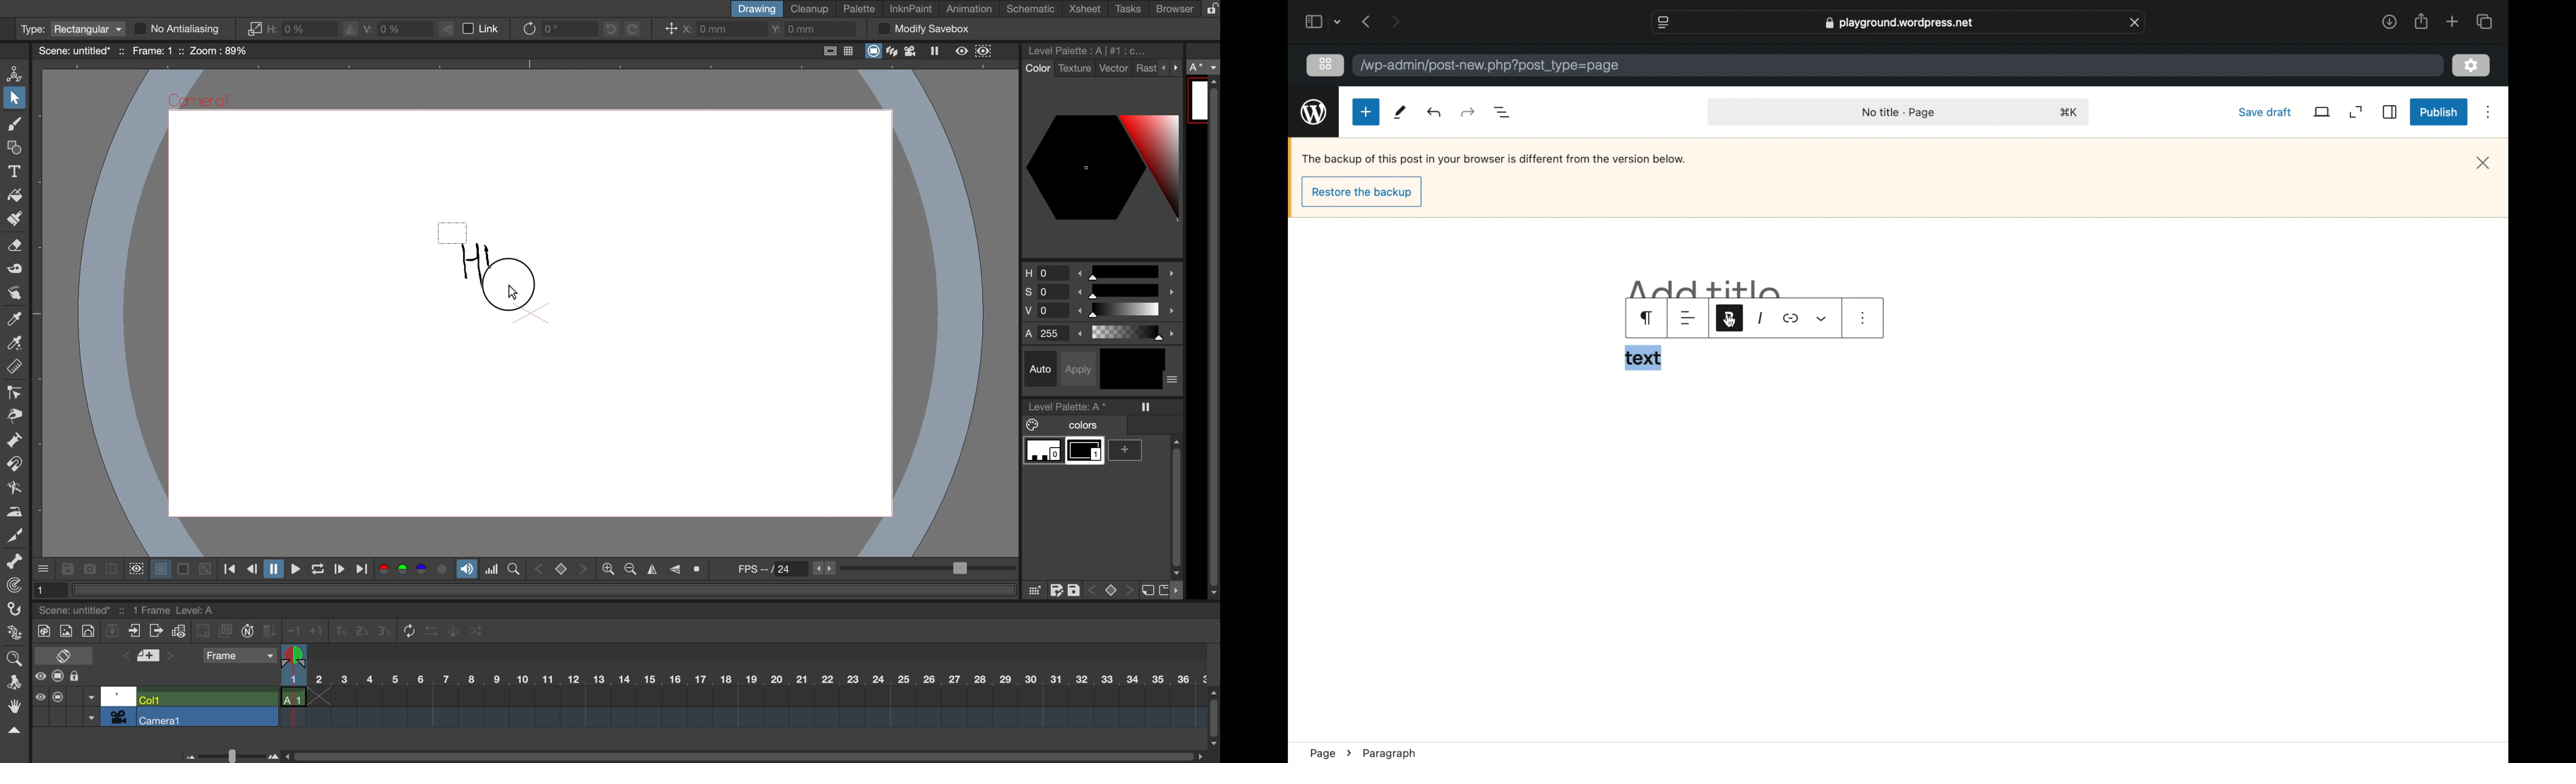 This screenshot has height=784, width=2576. Describe the element at coordinates (1729, 317) in the screenshot. I see `bold` at that location.